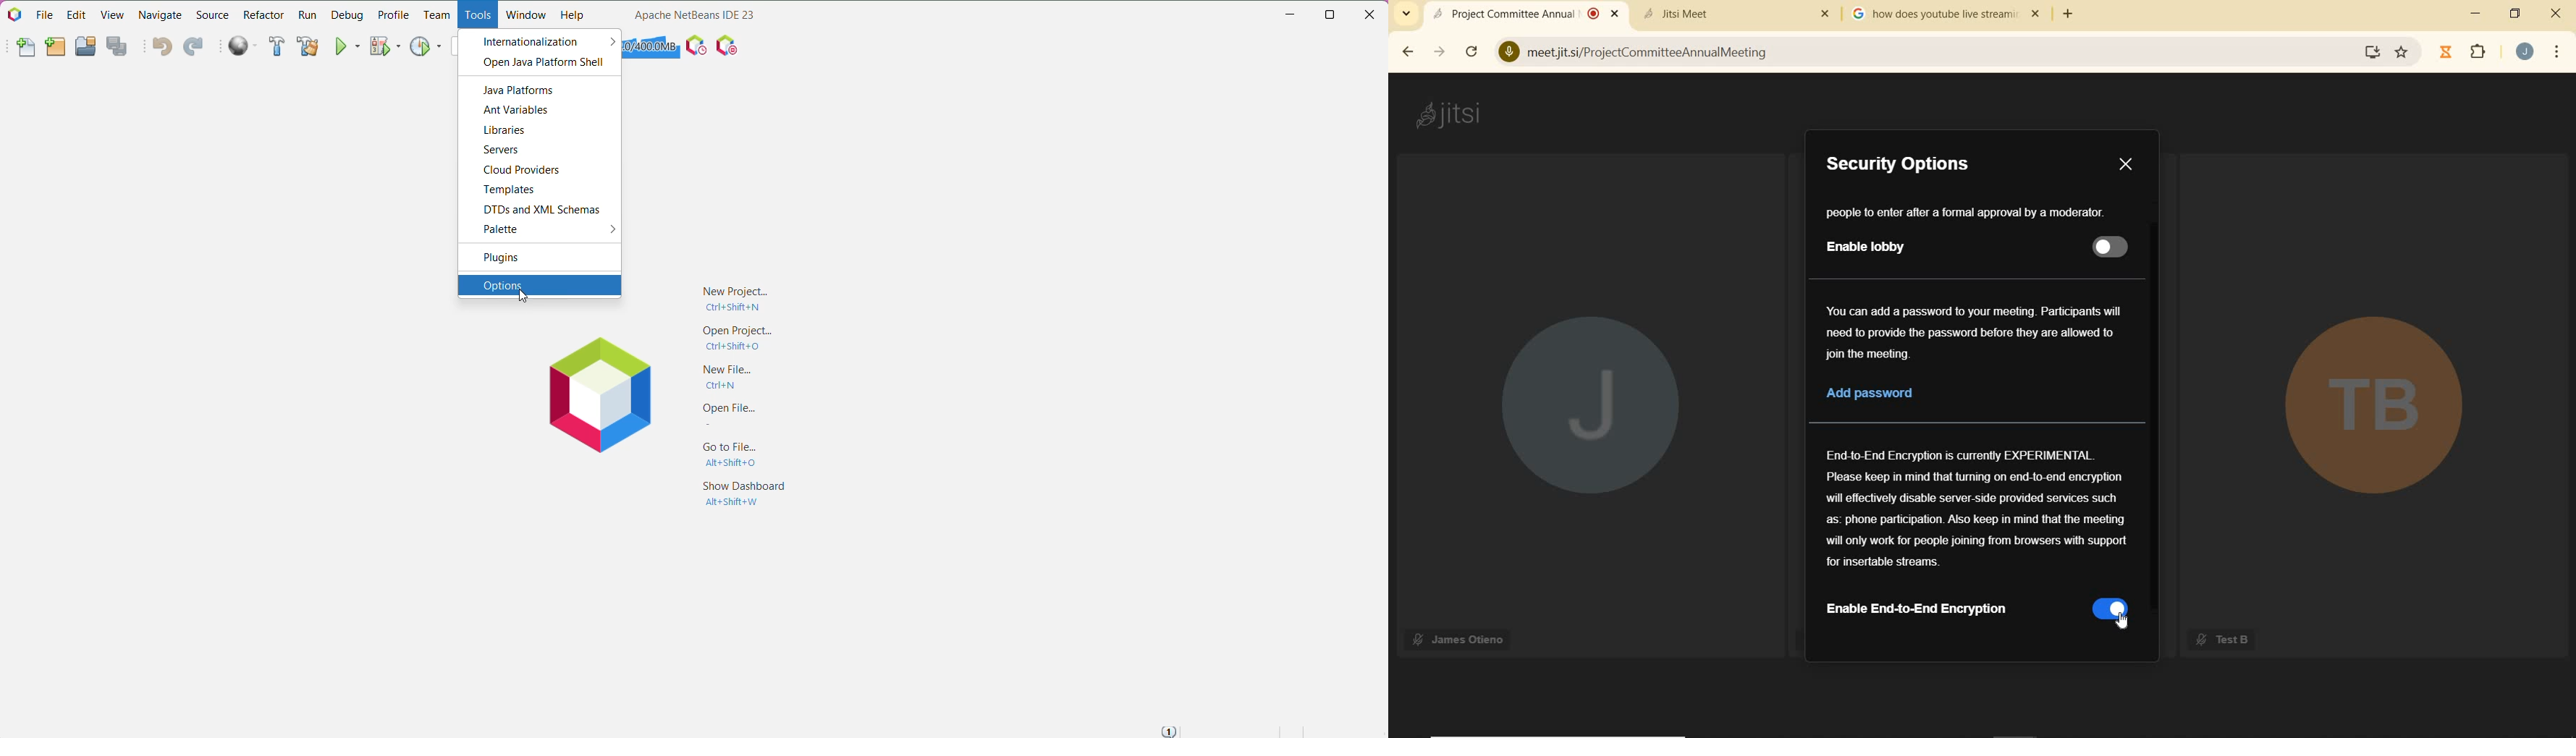  Describe the element at coordinates (2446, 54) in the screenshot. I see `Jibble` at that location.